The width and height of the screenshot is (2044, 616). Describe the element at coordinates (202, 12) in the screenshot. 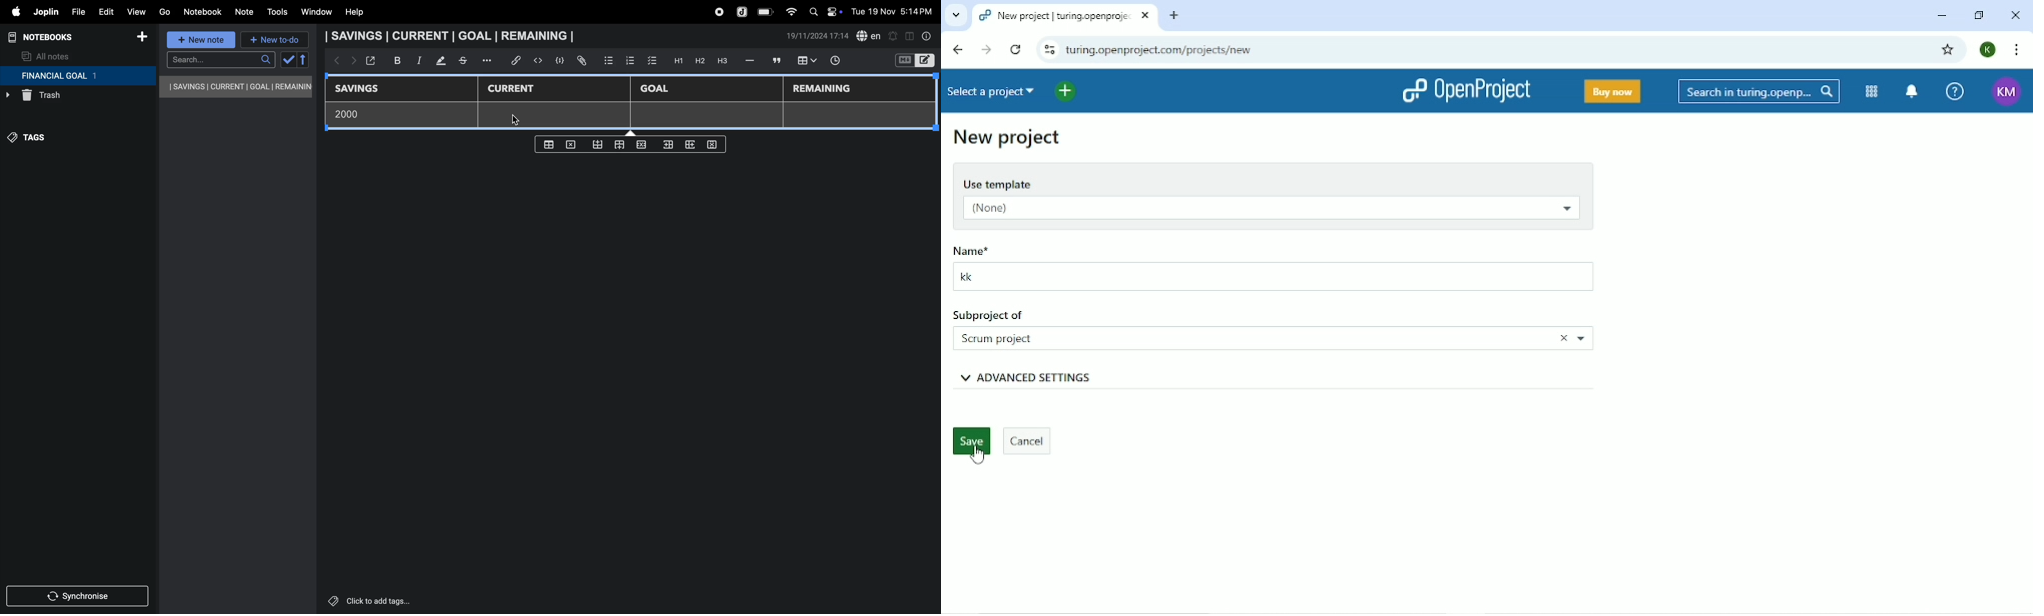

I see `notebook` at that location.